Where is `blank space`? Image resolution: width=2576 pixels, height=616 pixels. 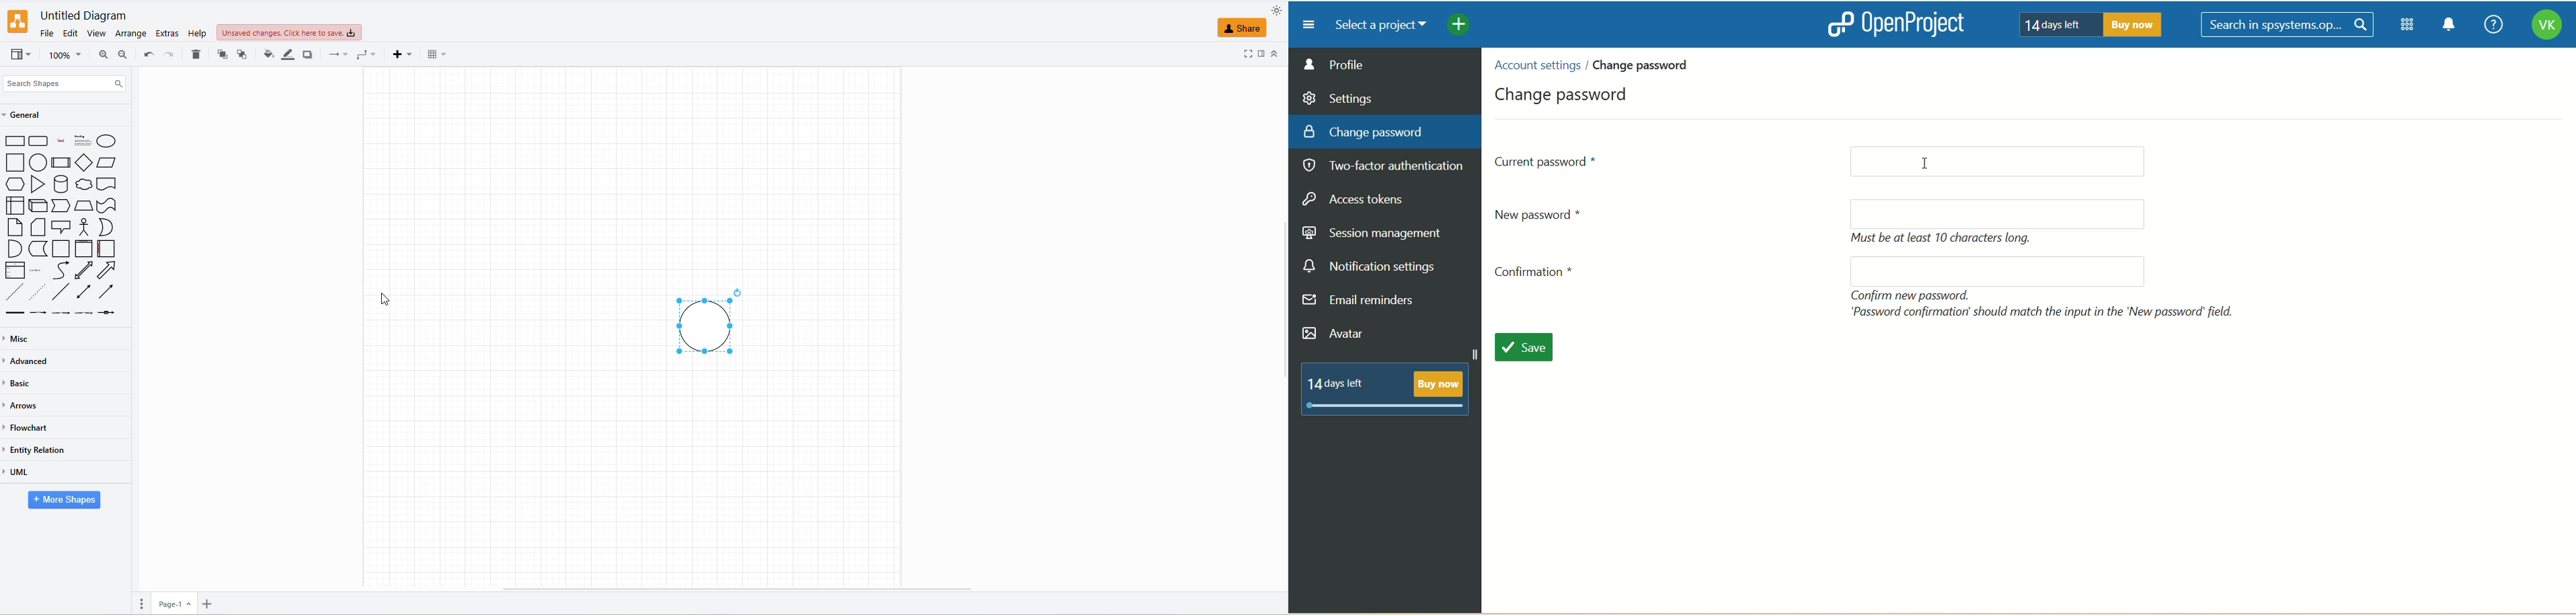
blank space is located at coordinates (2010, 160).